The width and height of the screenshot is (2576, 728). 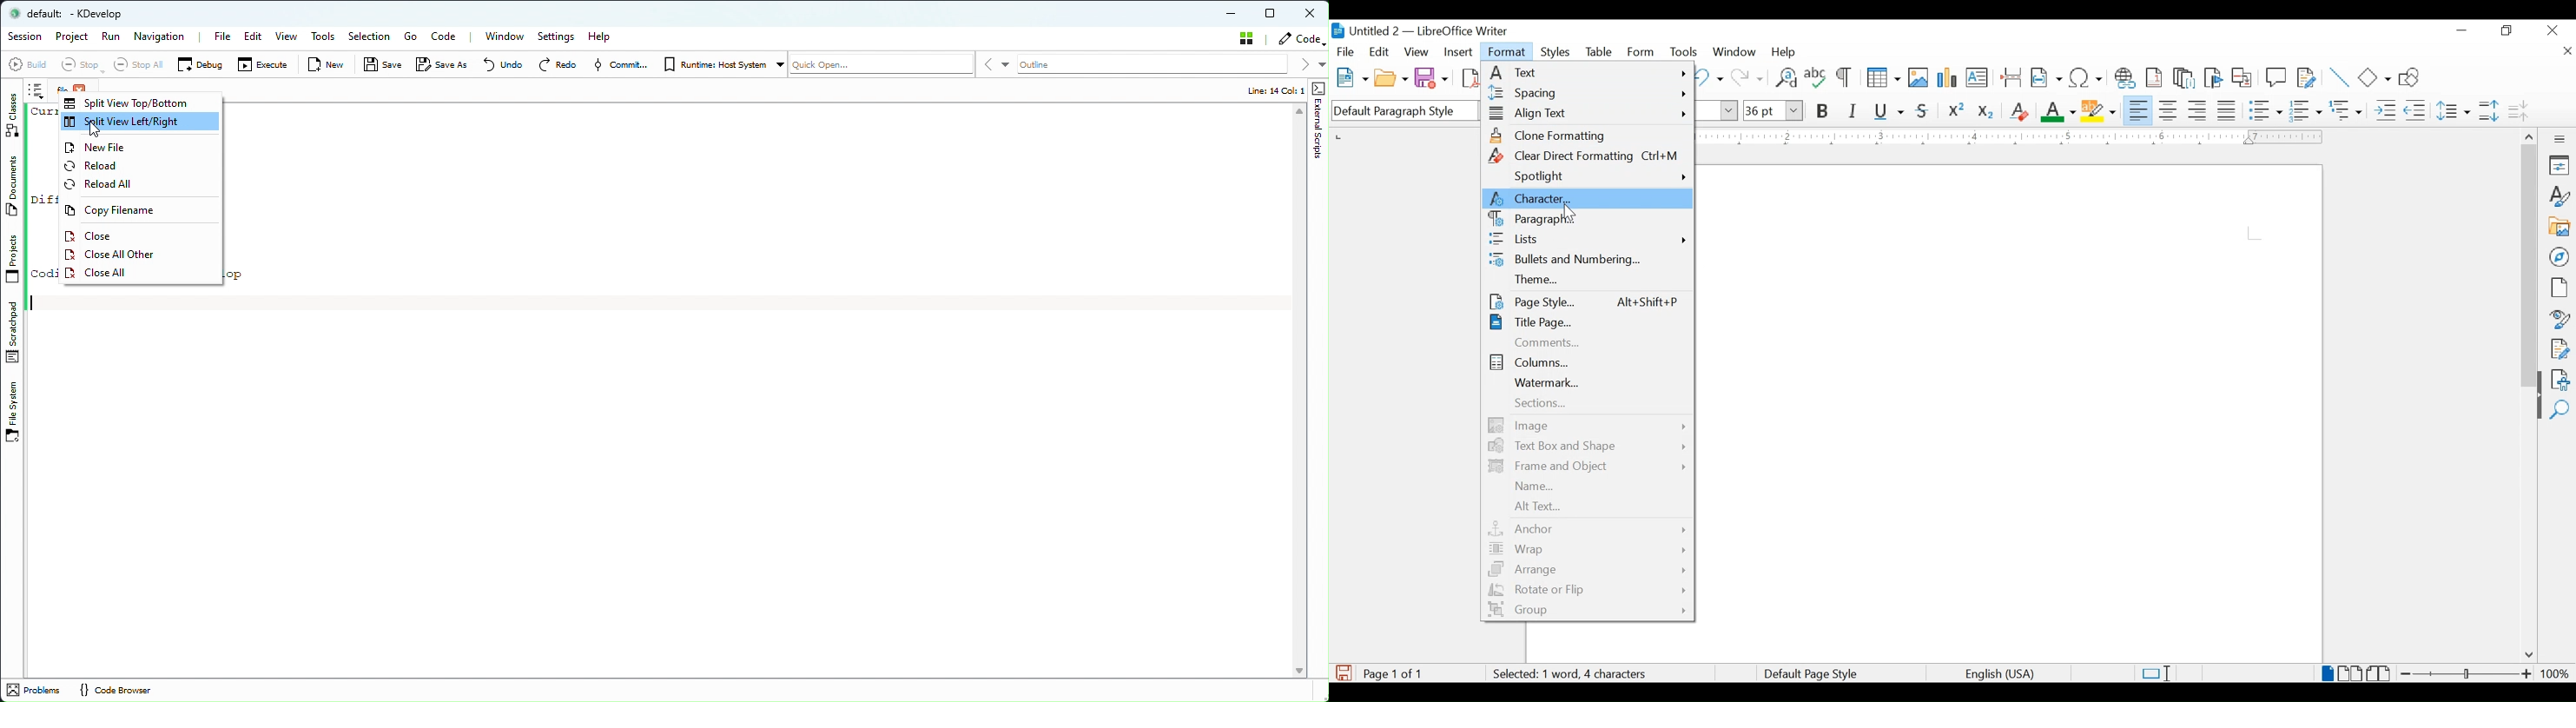 I want to click on watermark, so click(x=1546, y=382).